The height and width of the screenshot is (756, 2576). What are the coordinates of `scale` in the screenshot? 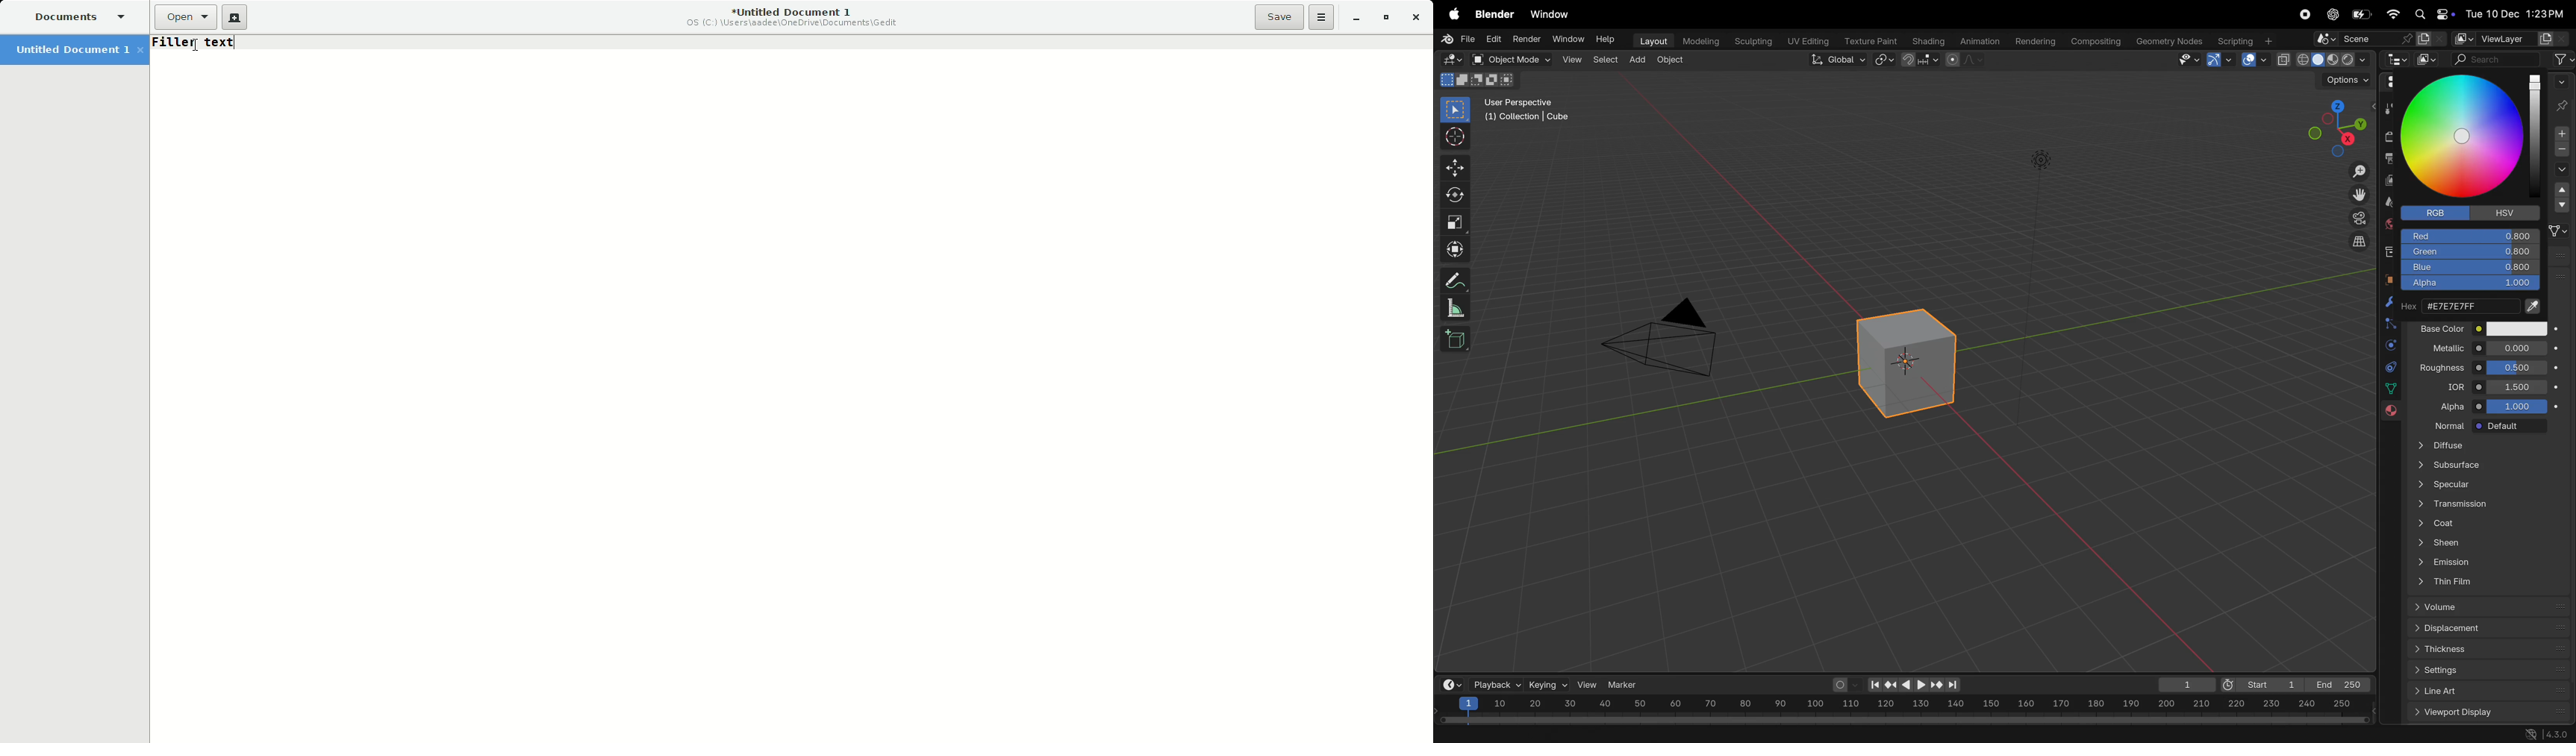 It's located at (1453, 219).